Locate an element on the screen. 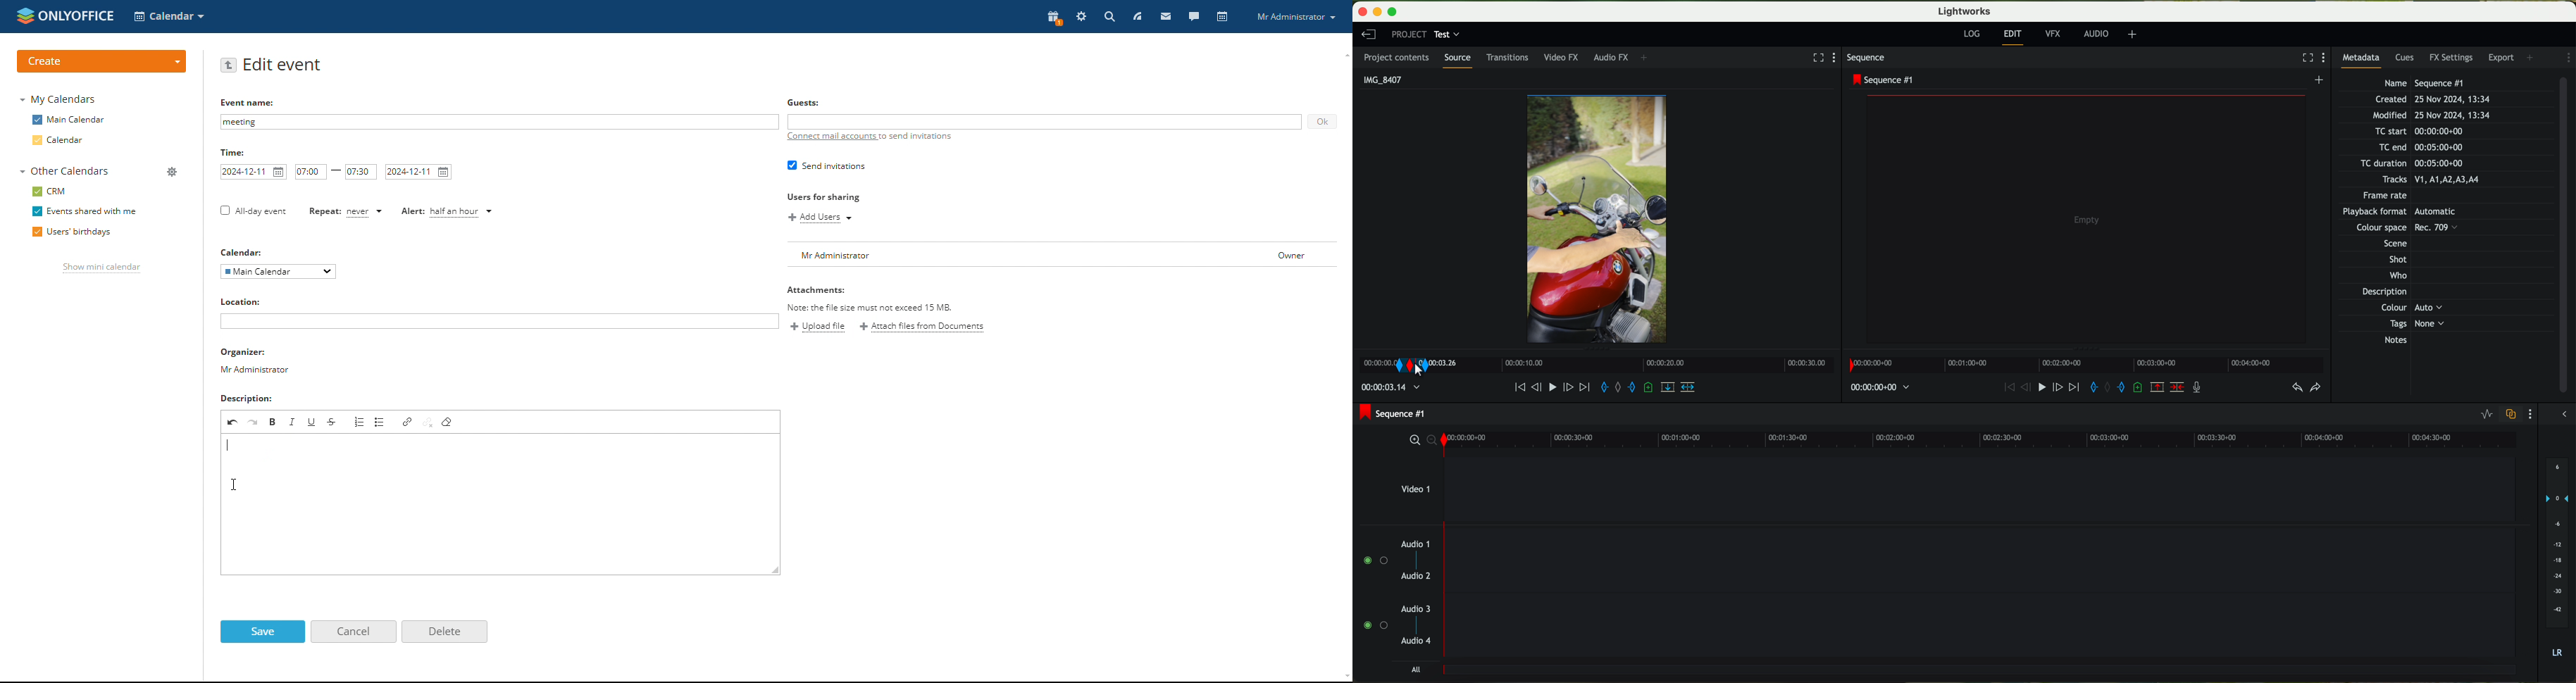 Image resolution: width=2576 pixels, height=700 pixels. VFX is located at coordinates (2055, 35).